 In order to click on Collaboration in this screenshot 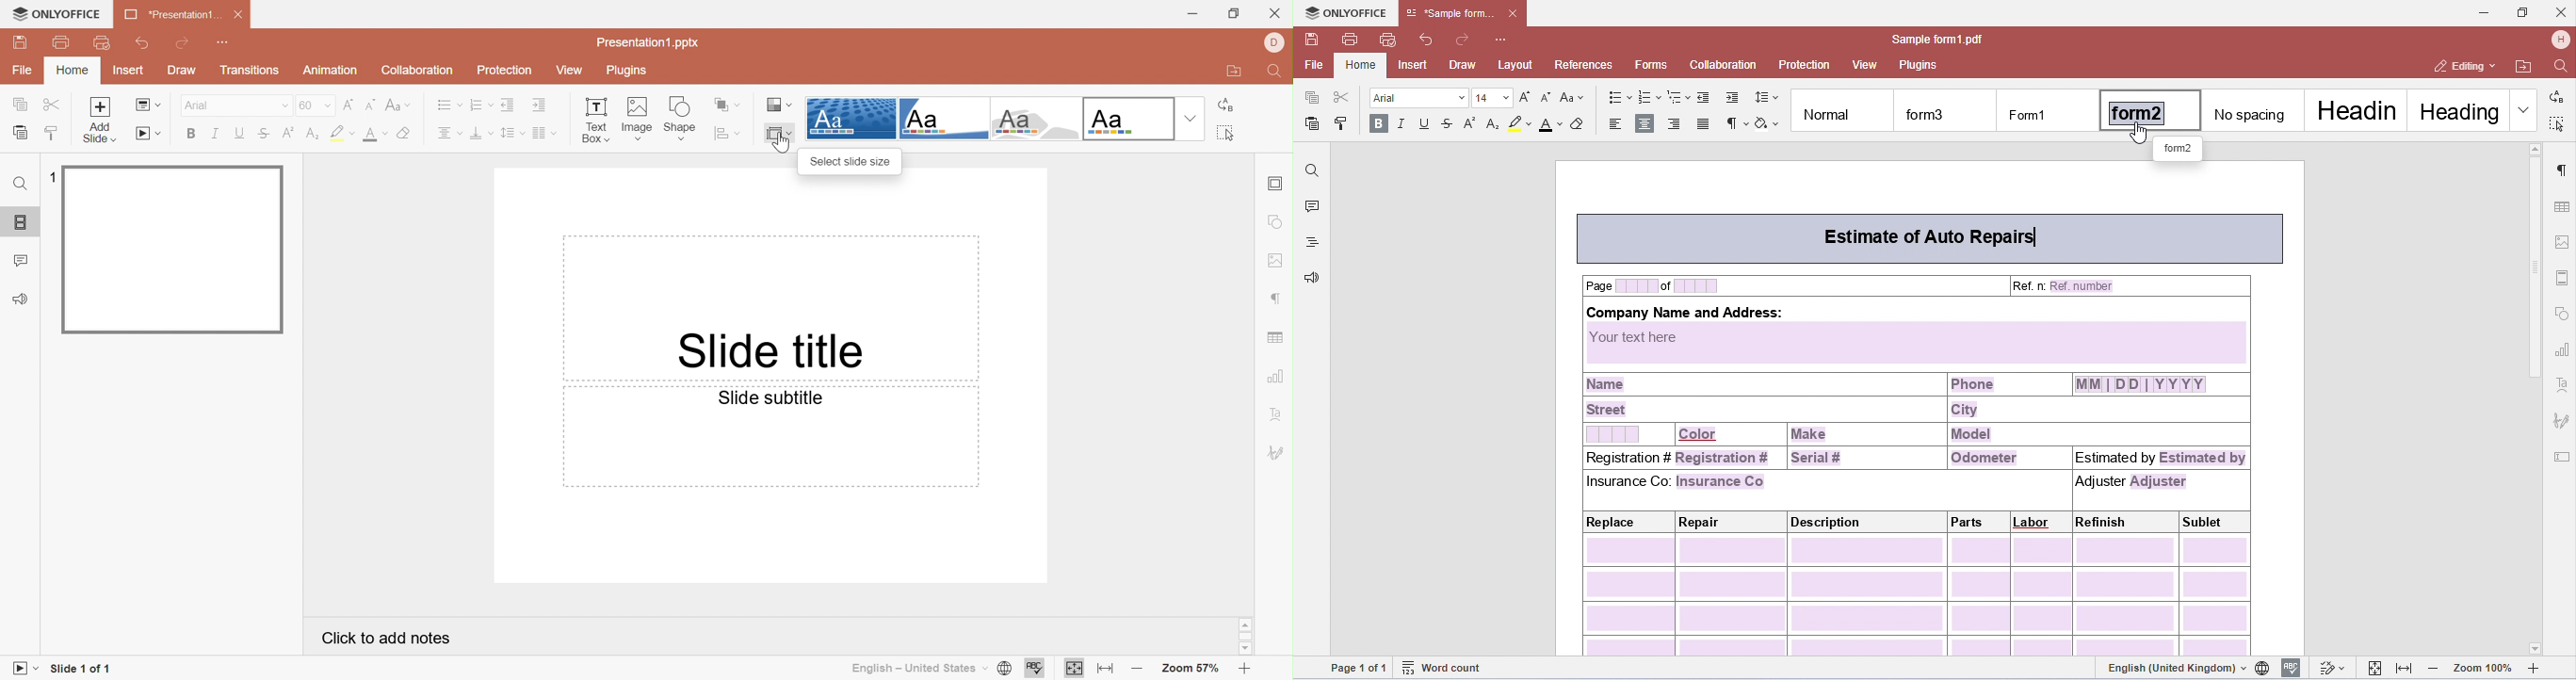, I will do `click(420, 69)`.